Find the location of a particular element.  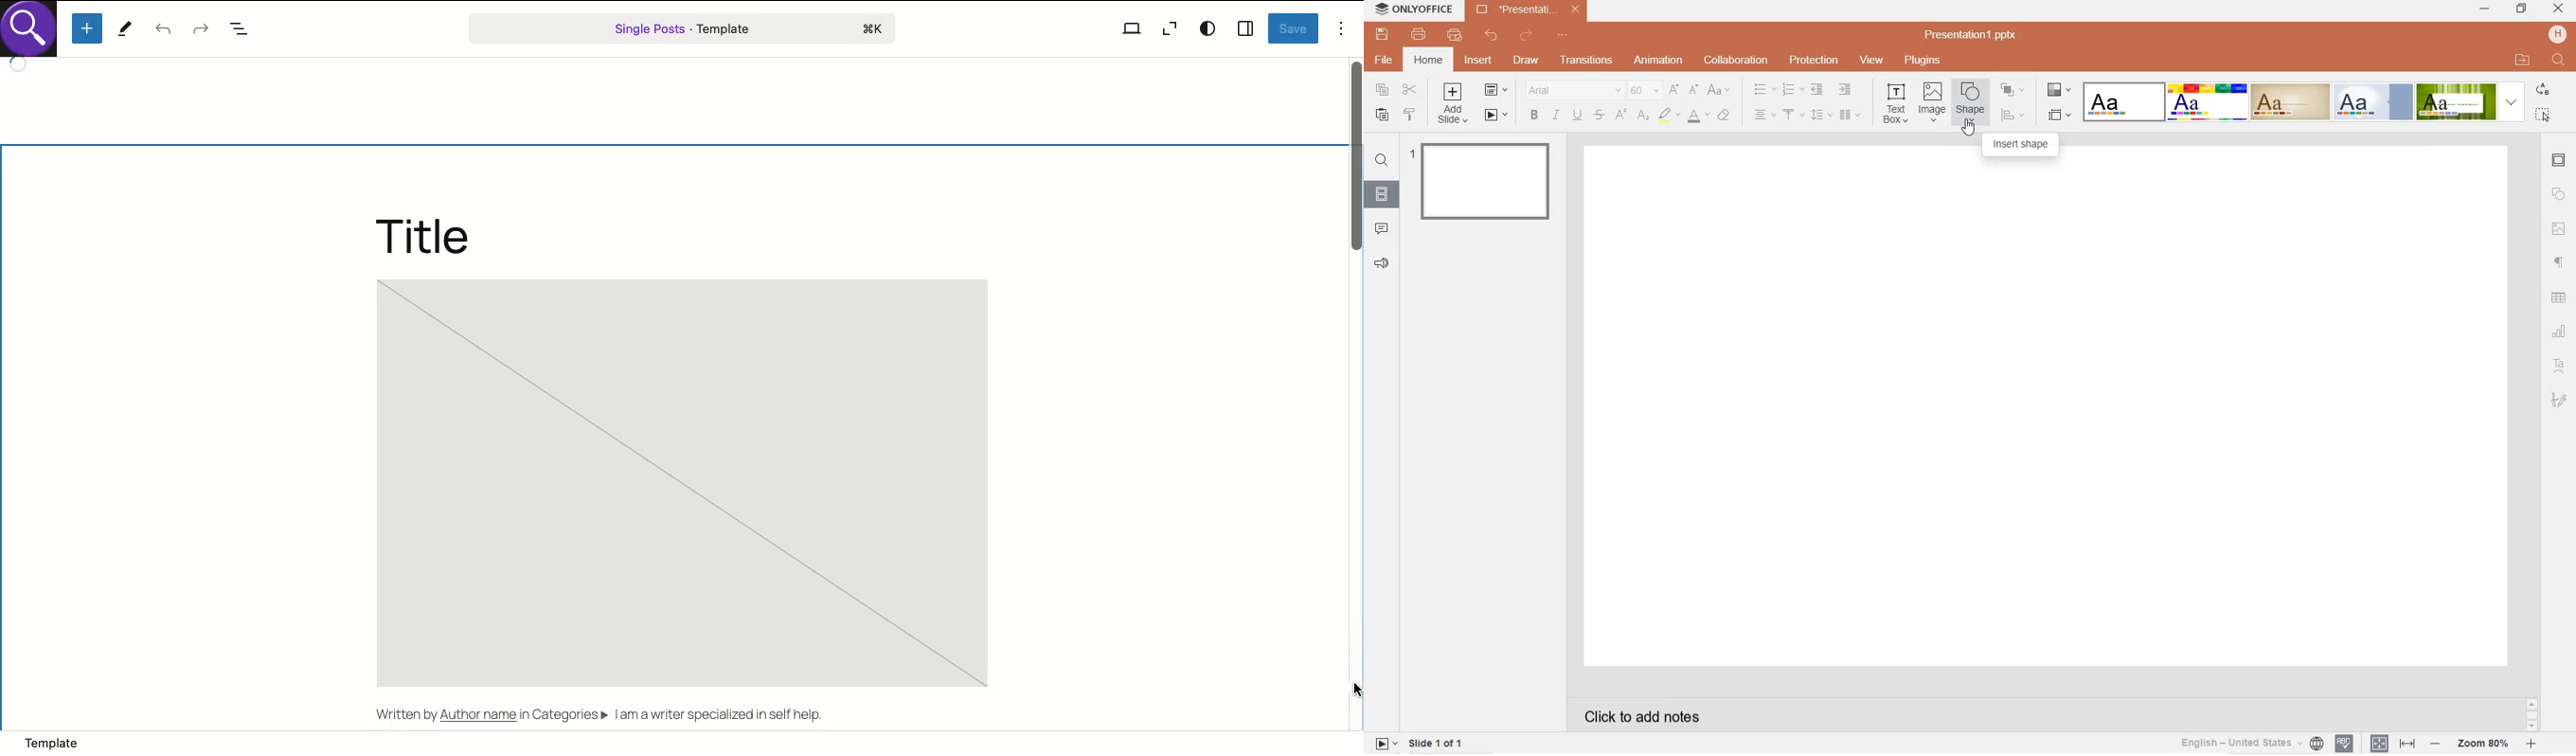

home is located at coordinates (1428, 60).